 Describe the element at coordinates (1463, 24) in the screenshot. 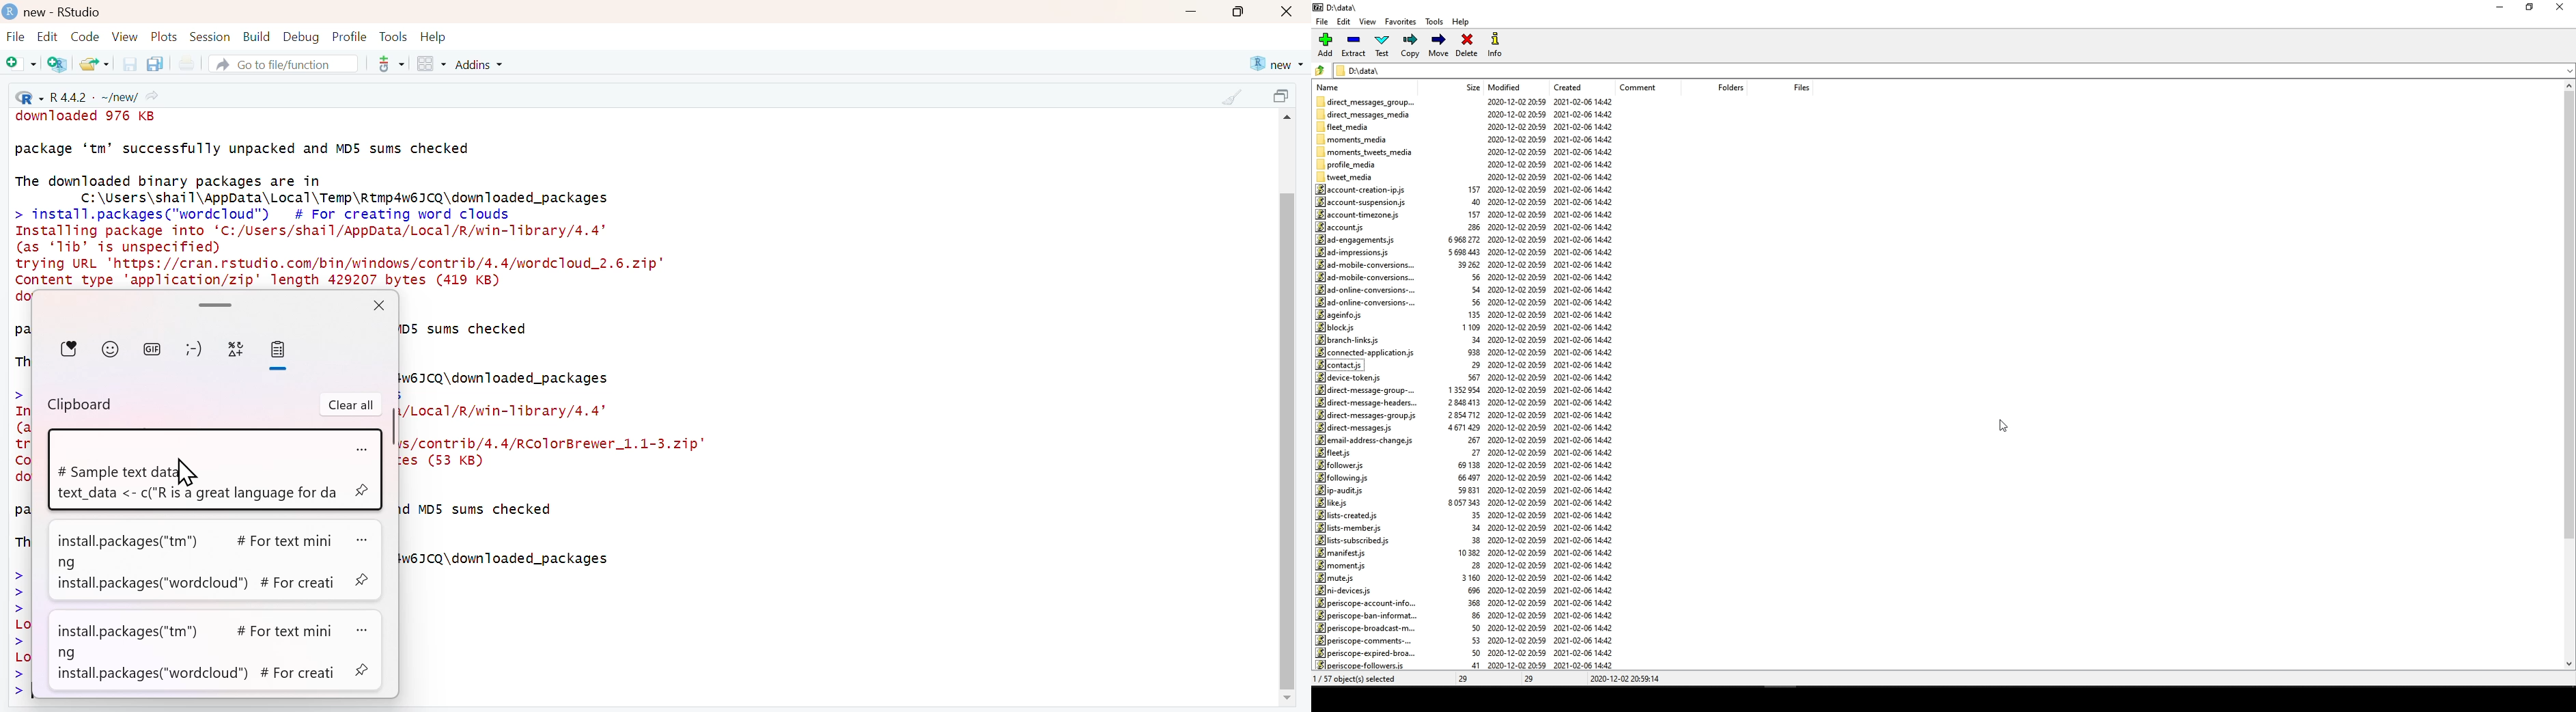

I see `Help` at that location.